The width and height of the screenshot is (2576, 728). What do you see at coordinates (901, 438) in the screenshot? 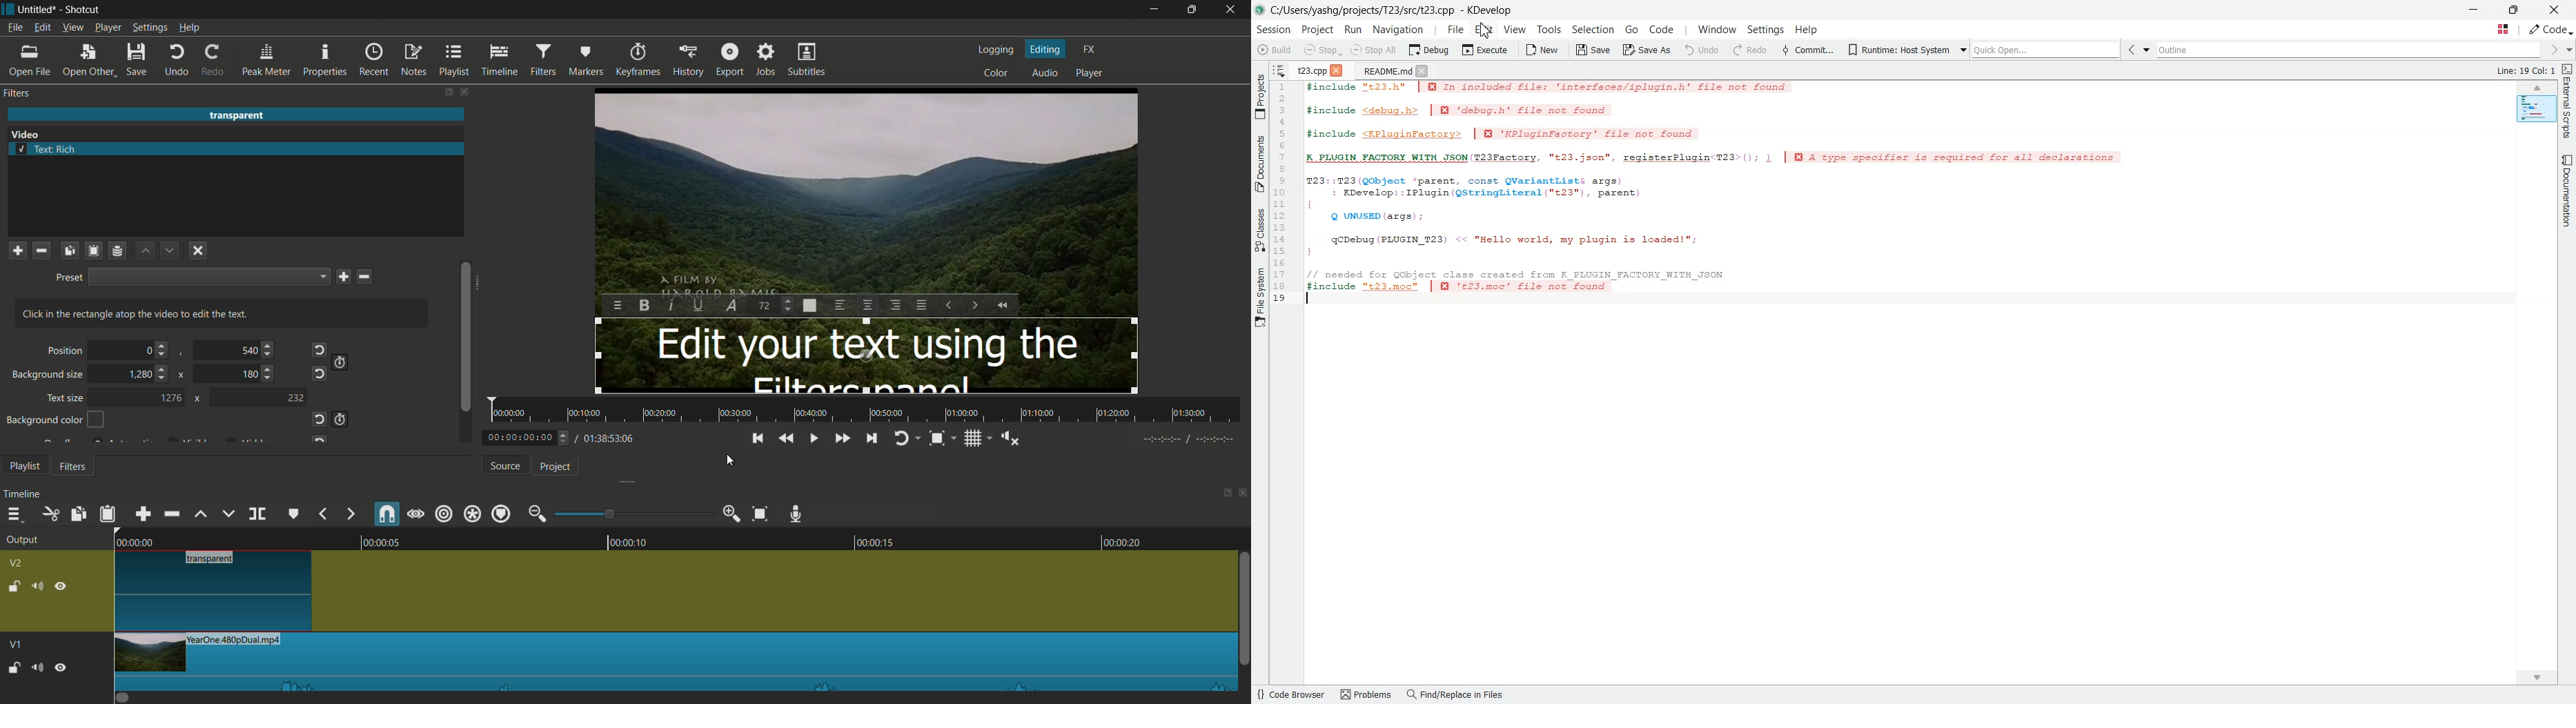
I see `toggle player looping` at bounding box center [901, 438].